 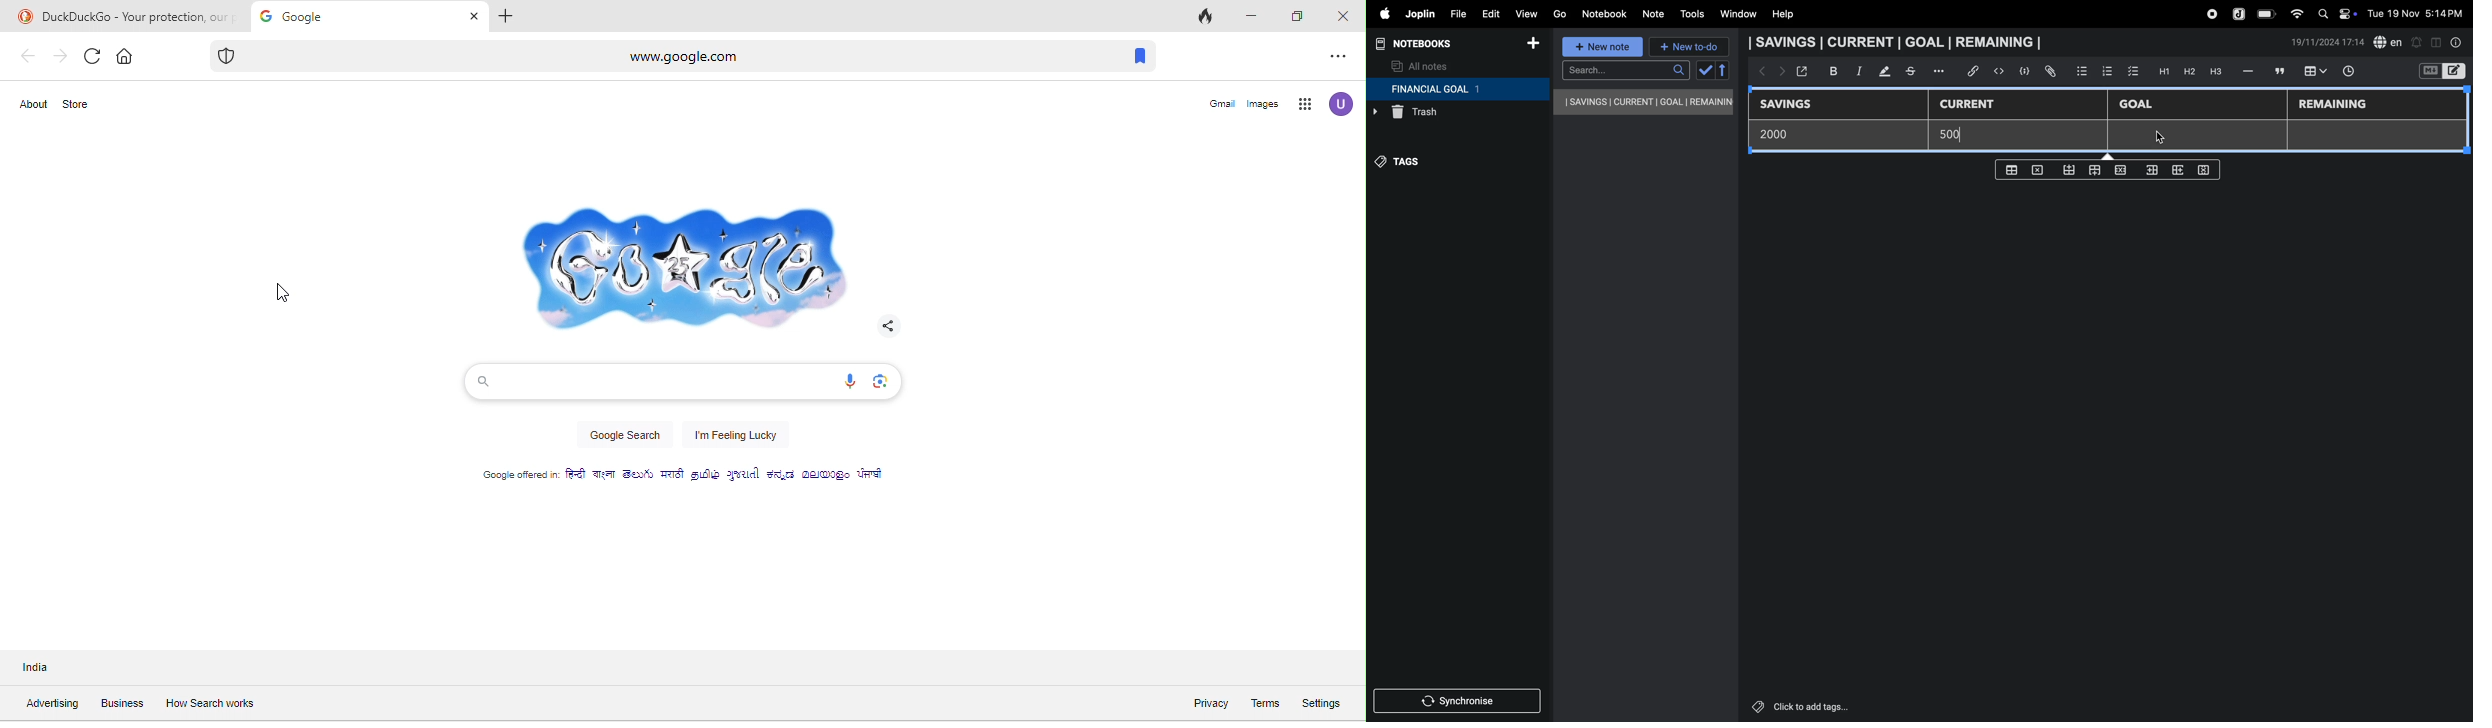 I want to click on date and time, so click(x=2328, y=42).